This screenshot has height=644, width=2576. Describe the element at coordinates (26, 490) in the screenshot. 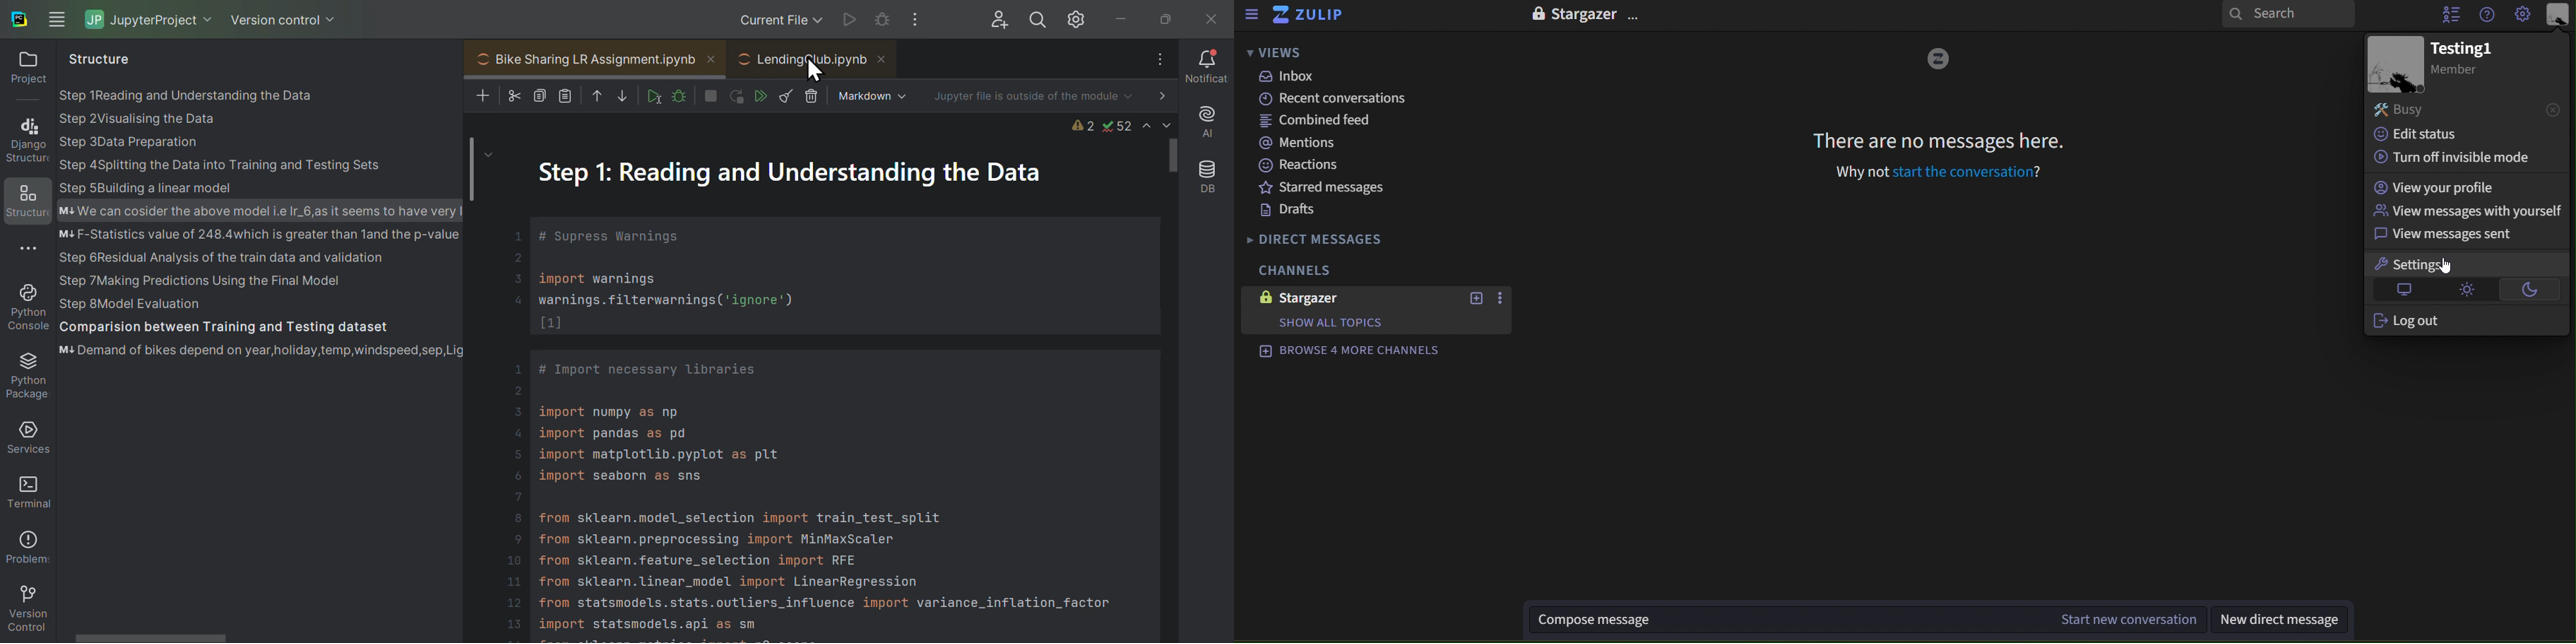

I see `Terminal` at that location.